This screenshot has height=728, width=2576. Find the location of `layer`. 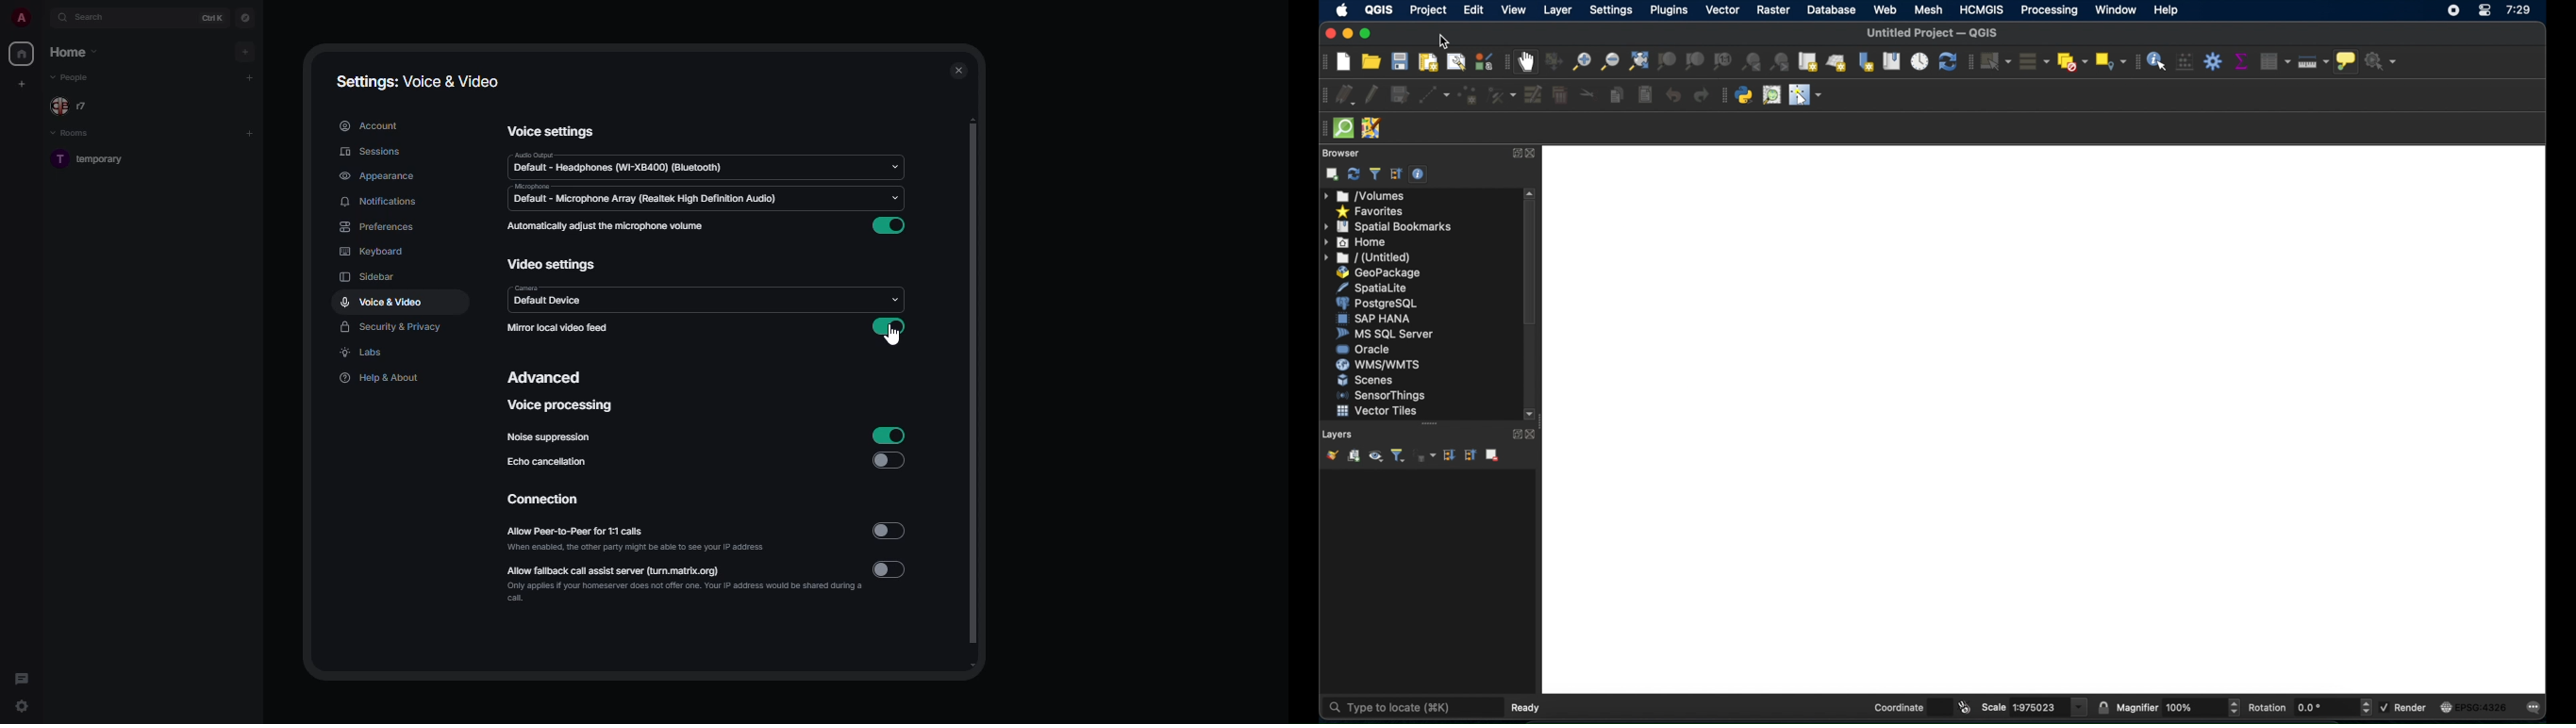

layer is located at coordinates (1557, 10).